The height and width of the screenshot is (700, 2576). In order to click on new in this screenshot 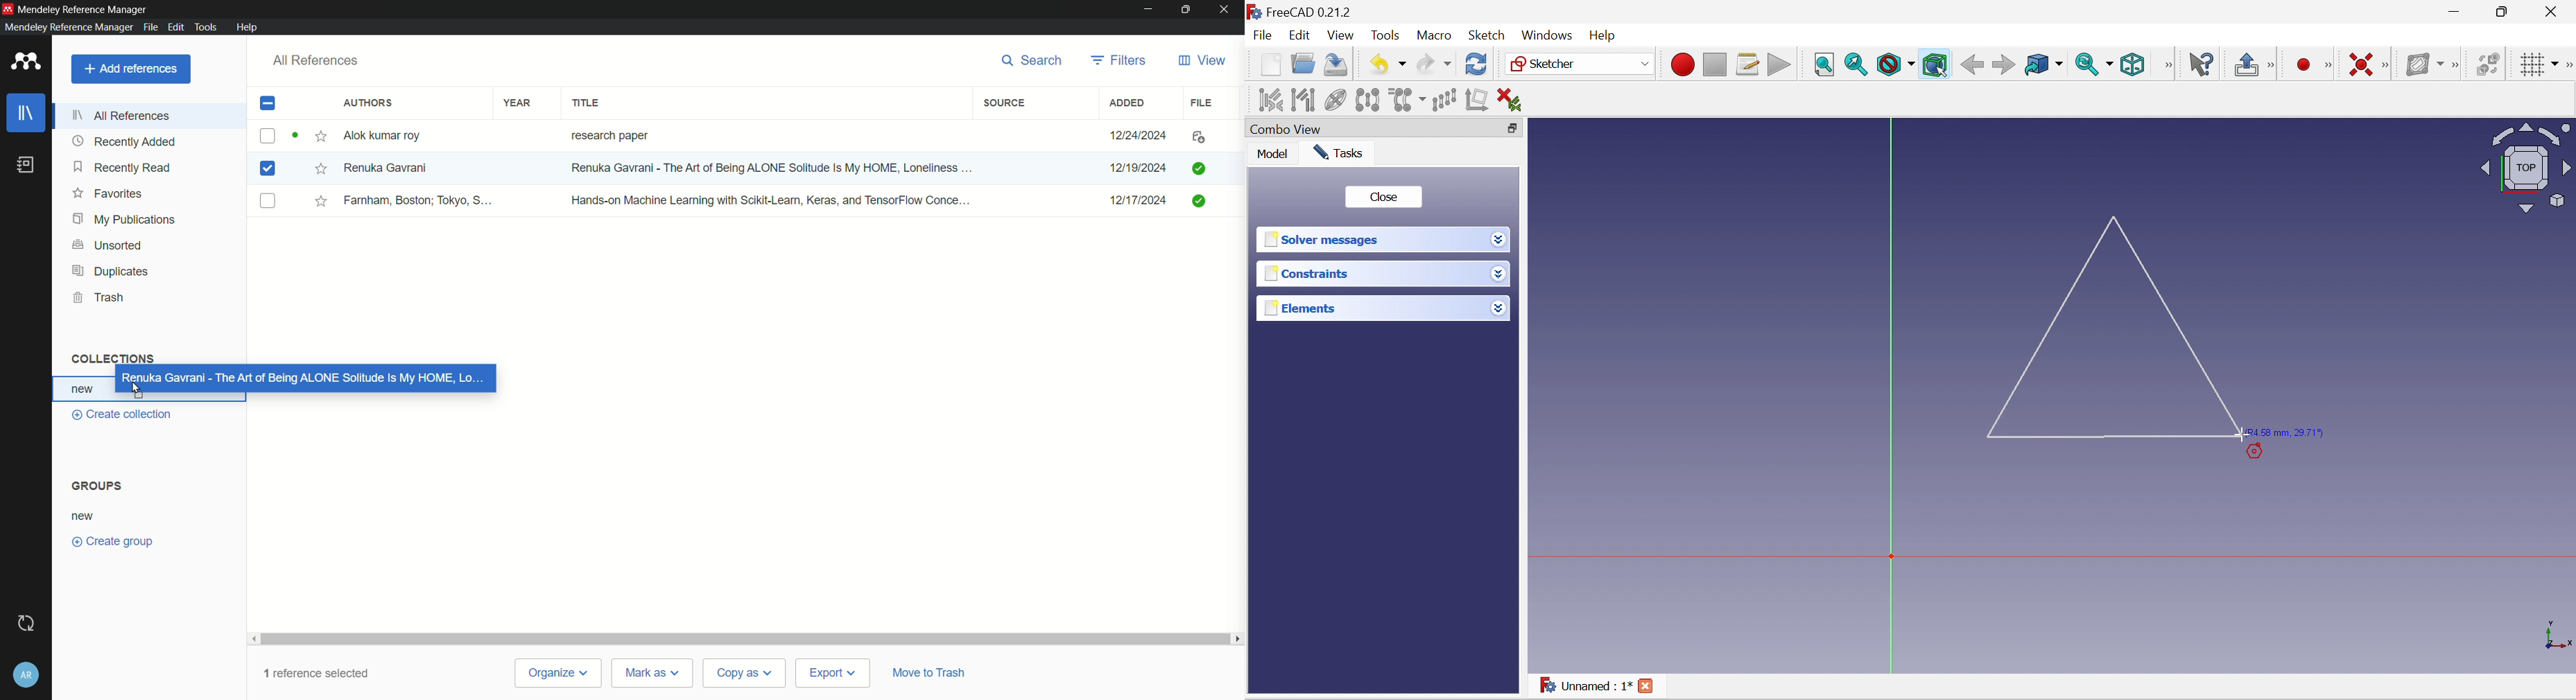, I will do `click(86, 517)`.